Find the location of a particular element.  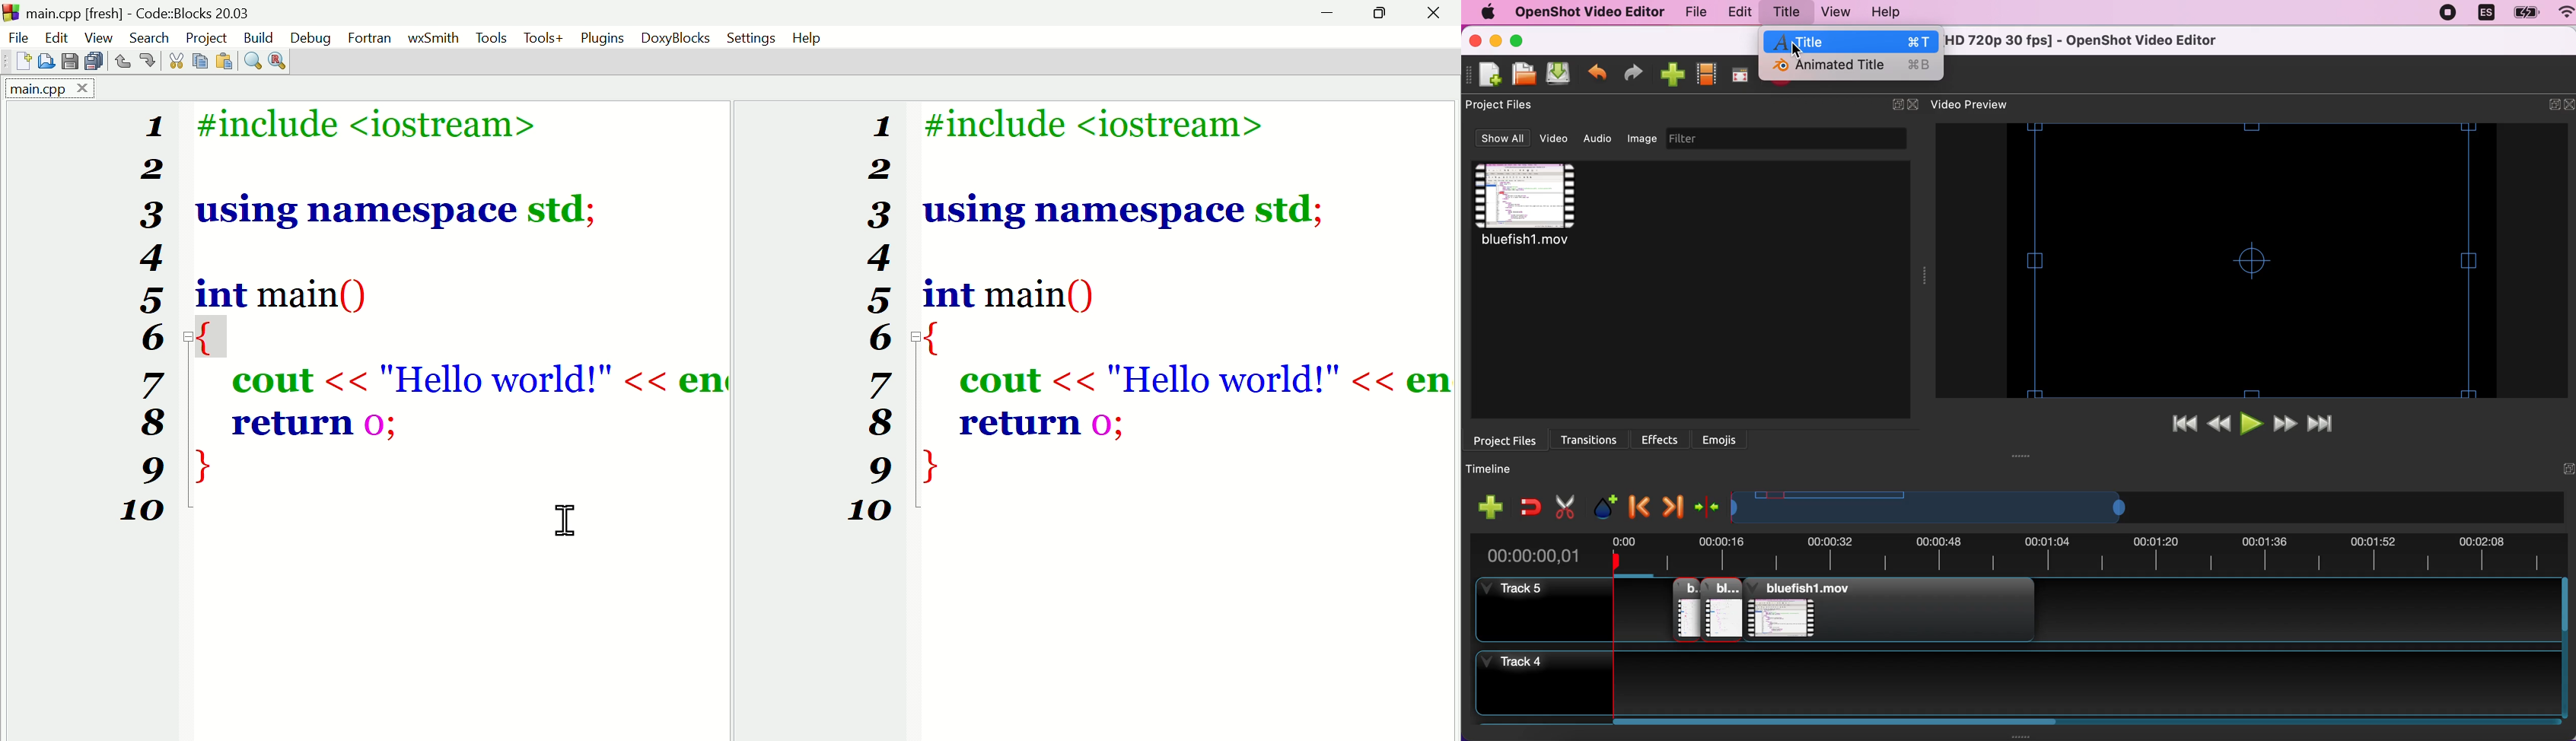

file is located at coordinates (17, 36).